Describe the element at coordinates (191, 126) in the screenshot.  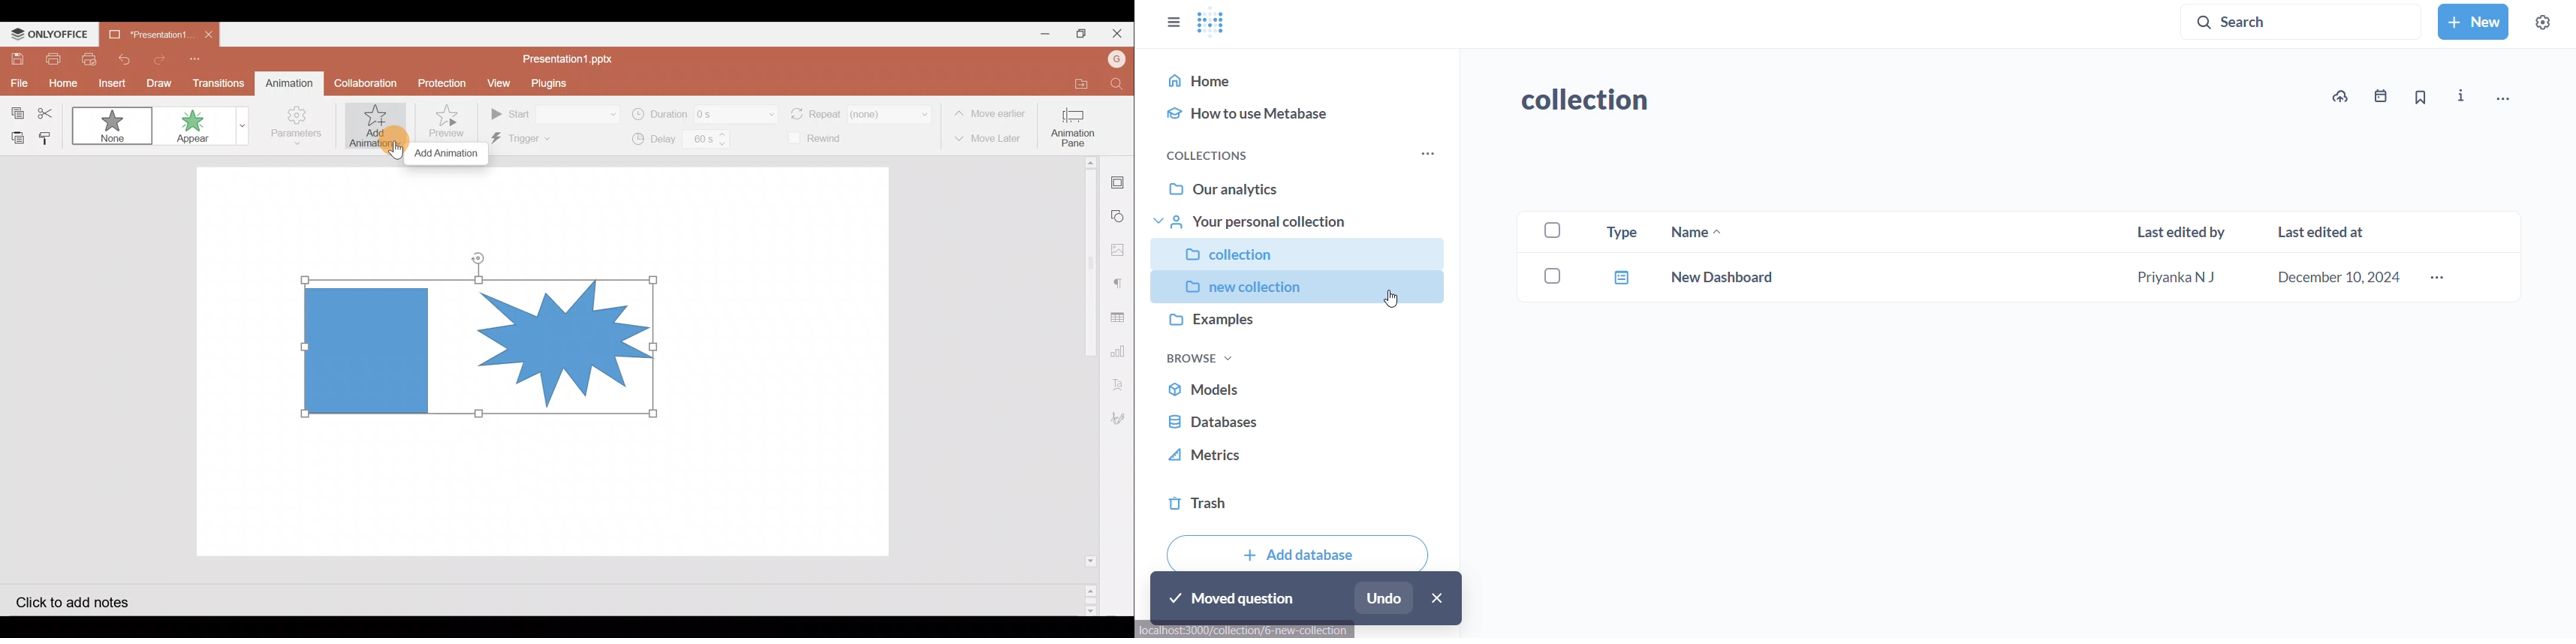
I see `Appear` at that location.